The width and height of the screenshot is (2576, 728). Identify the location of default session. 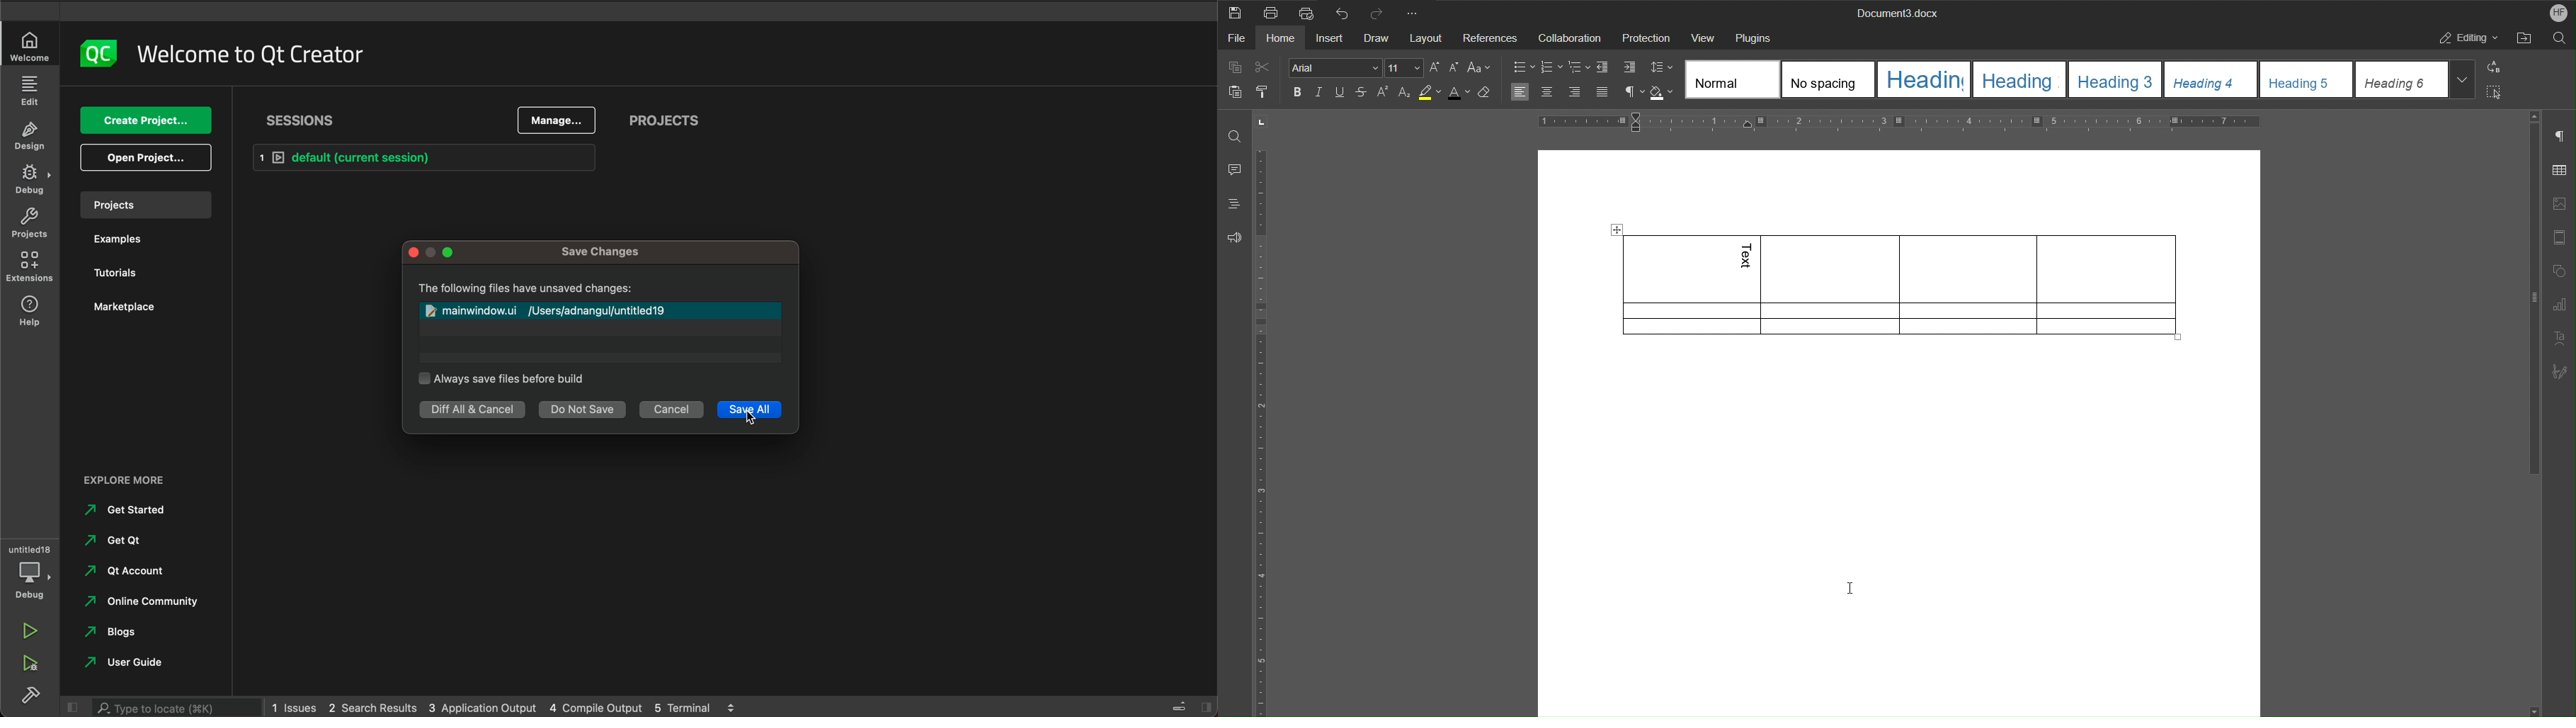
(427, 158).